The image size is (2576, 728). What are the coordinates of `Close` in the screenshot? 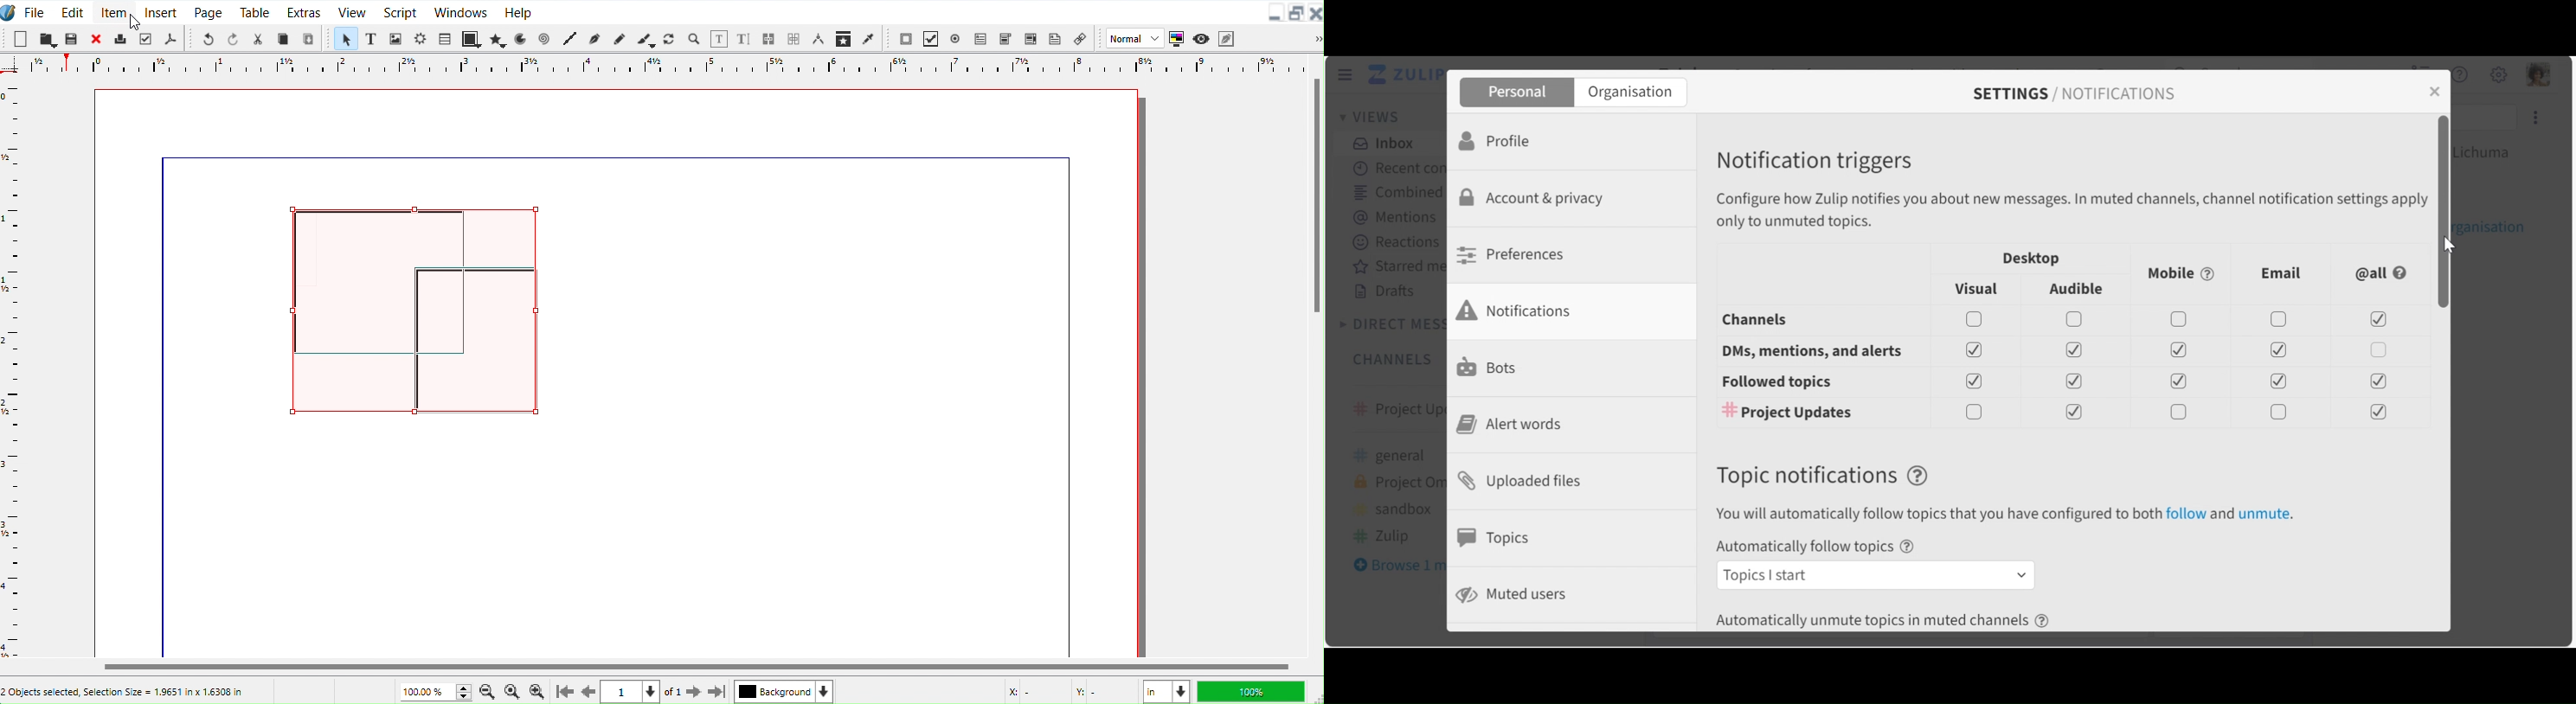 It's located at (94, 39).